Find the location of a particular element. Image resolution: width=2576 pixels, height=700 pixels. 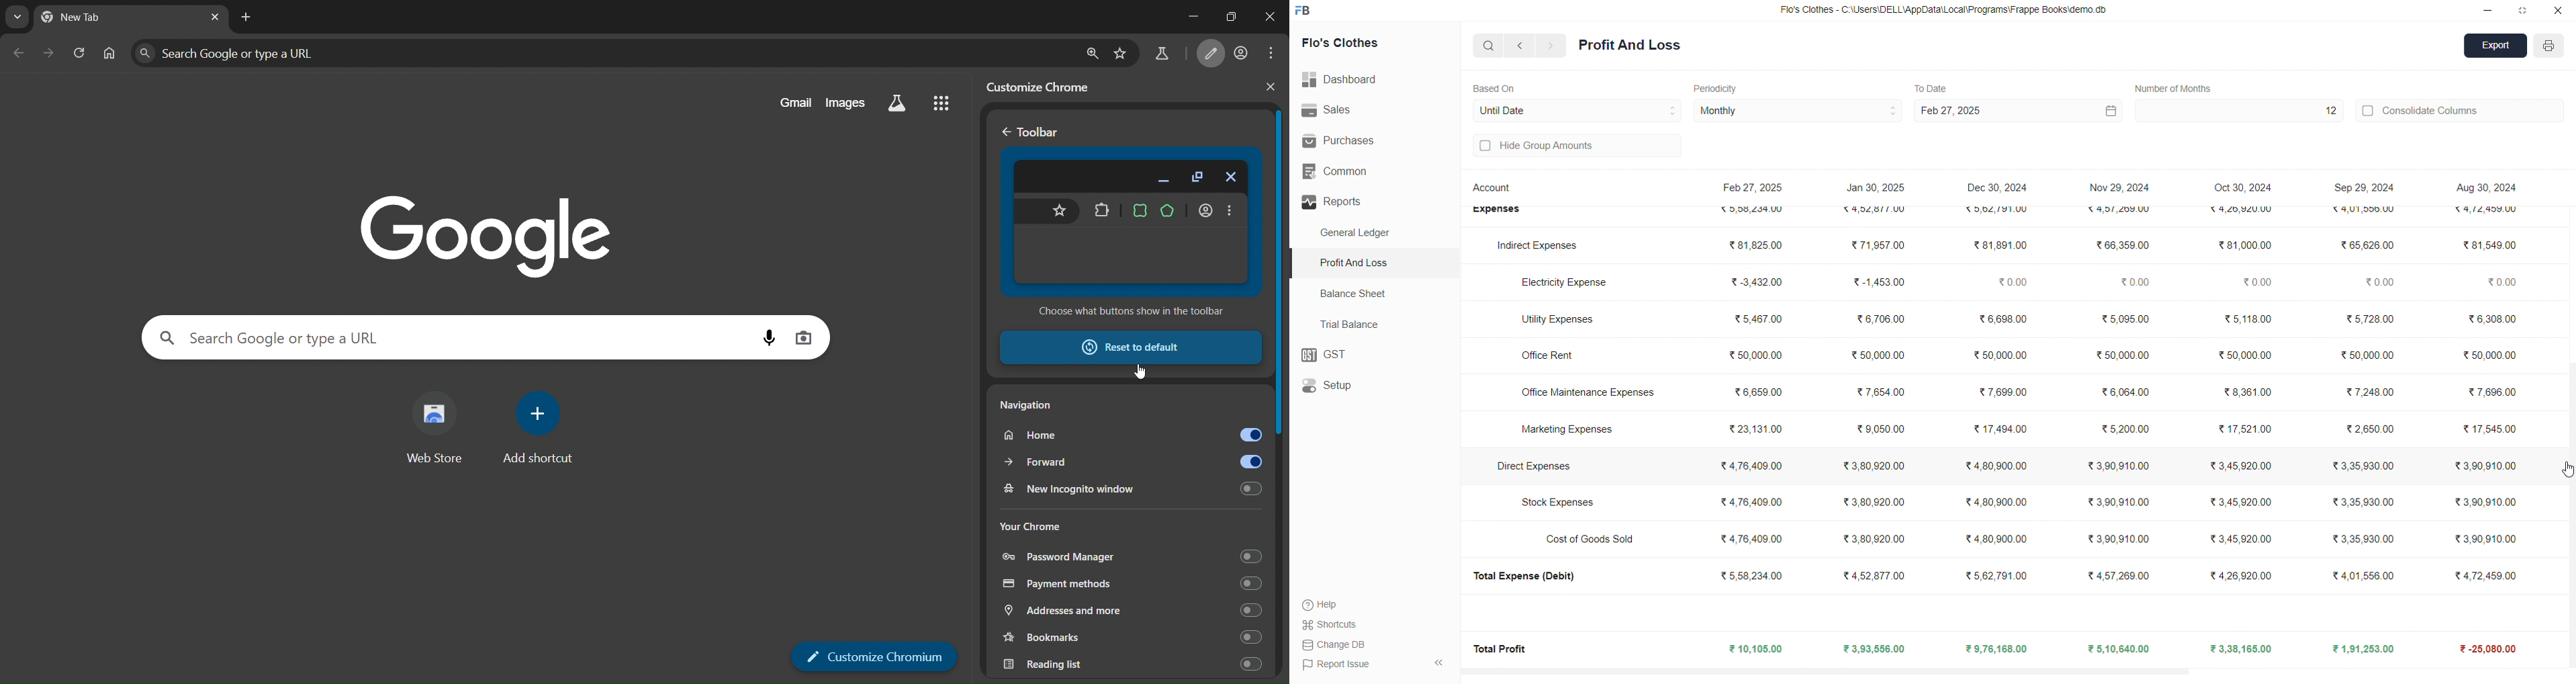

₹ 4,72,459.00 is located at coordinates (2482, 574).